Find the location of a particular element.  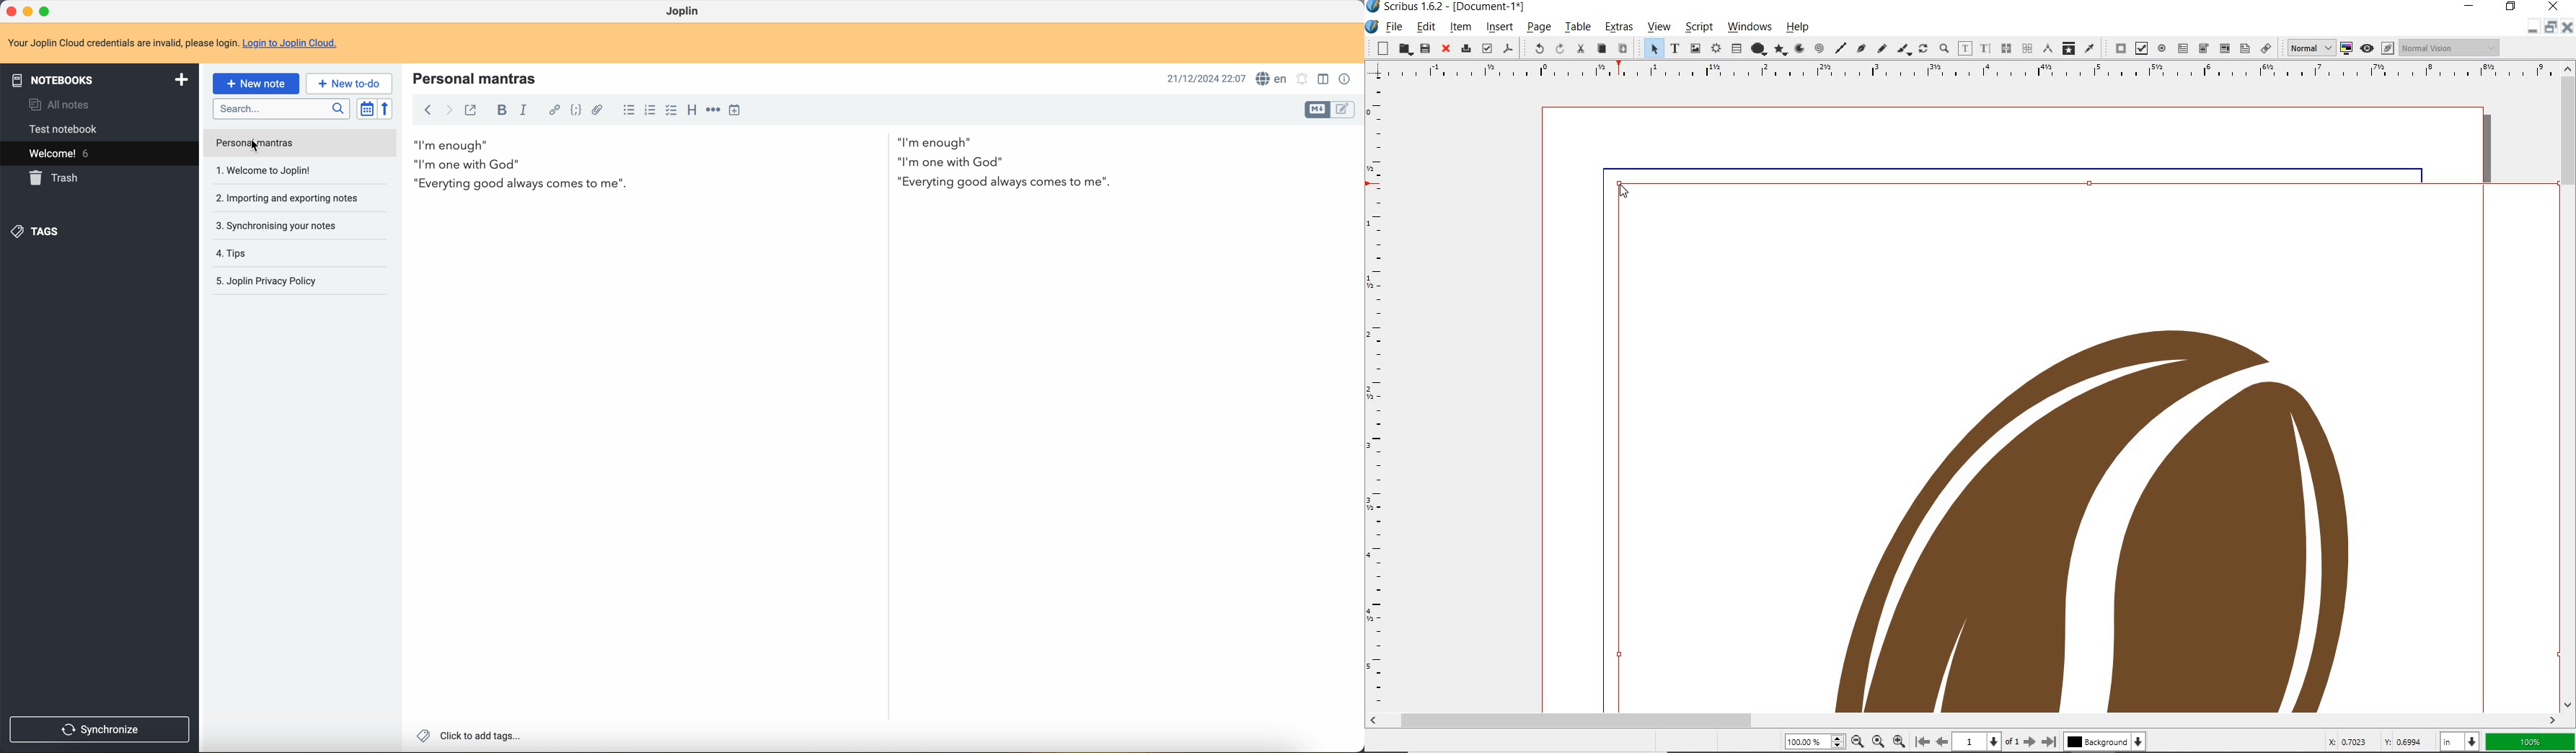

table is located at coordinates (1577, 27).